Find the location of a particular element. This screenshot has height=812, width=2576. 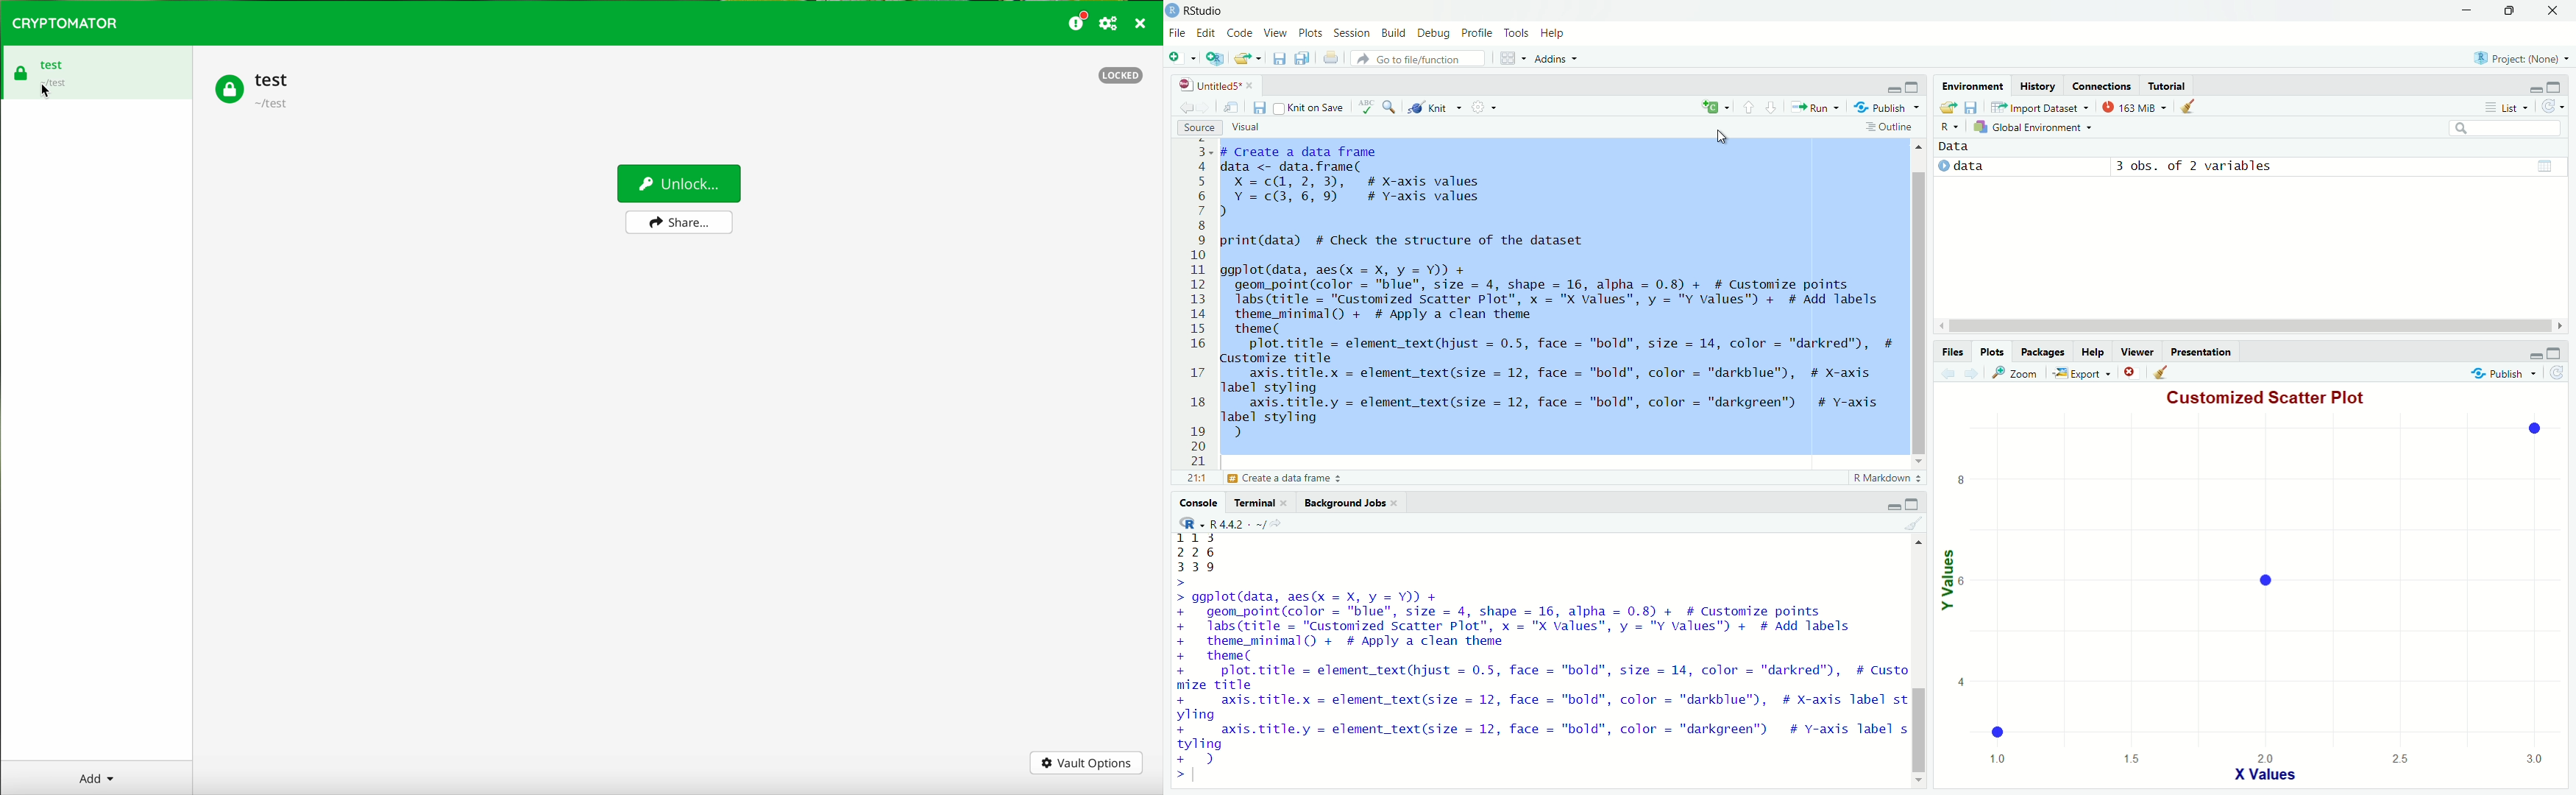

Create a data frame is located at coordinates (1290, 479).